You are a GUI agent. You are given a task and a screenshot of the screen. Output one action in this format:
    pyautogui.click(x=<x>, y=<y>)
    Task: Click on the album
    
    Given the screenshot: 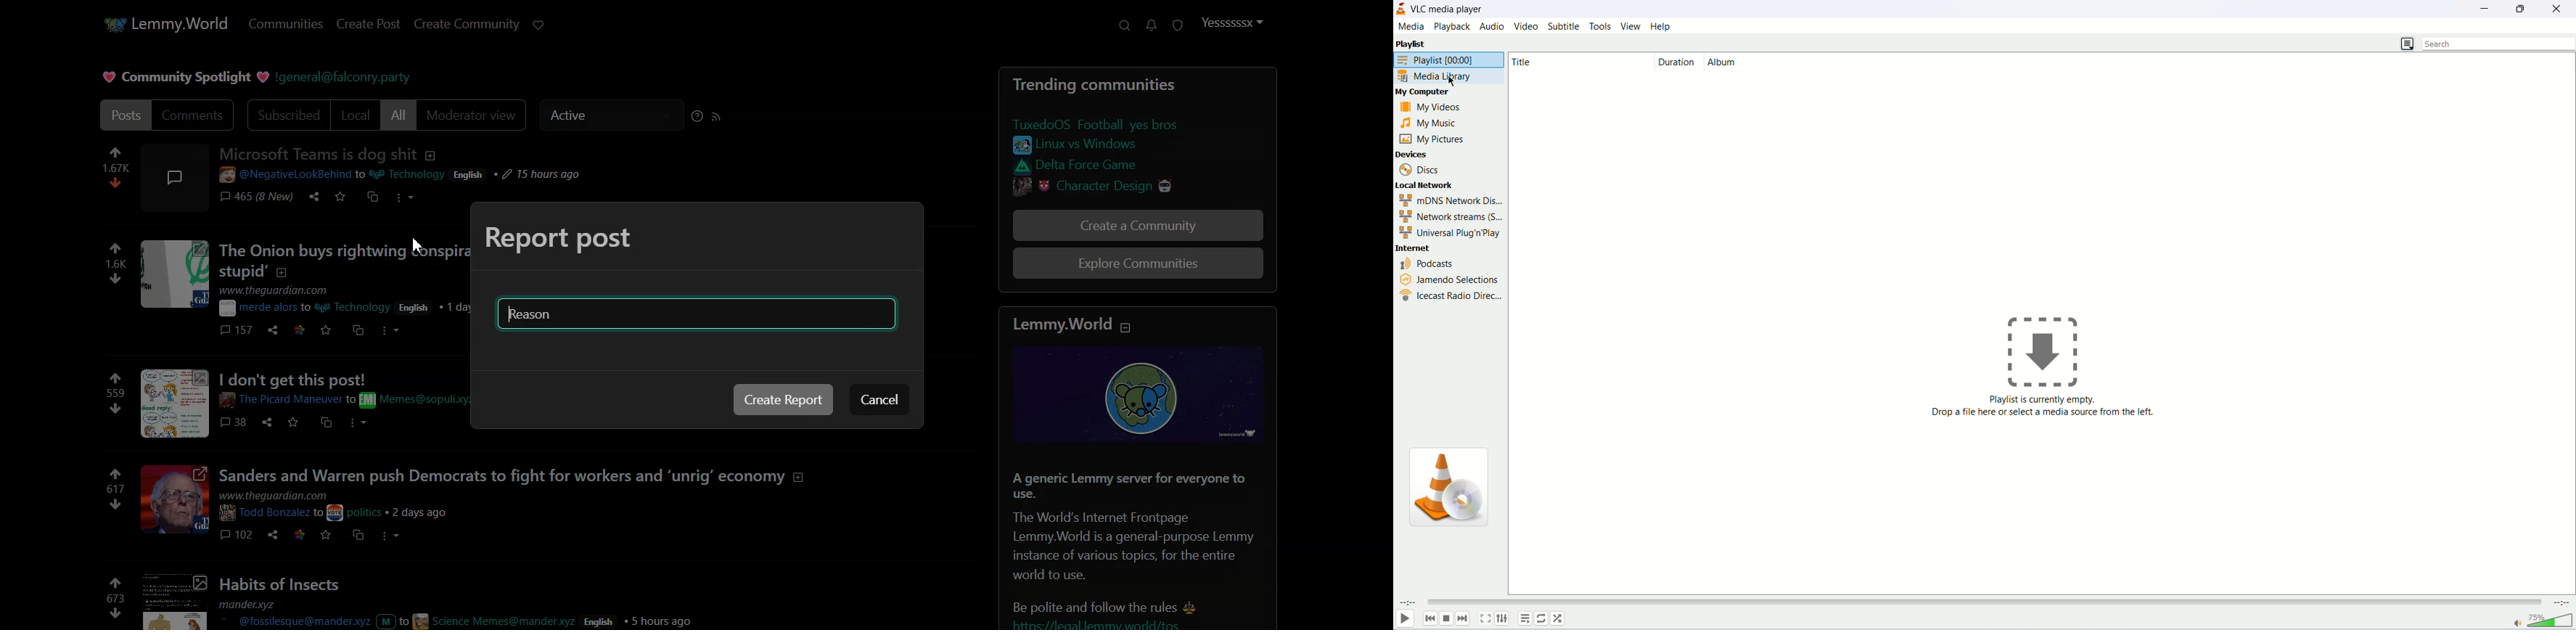 What is the action you would take?
    pyautogui.click(x=1759, y=61)
    